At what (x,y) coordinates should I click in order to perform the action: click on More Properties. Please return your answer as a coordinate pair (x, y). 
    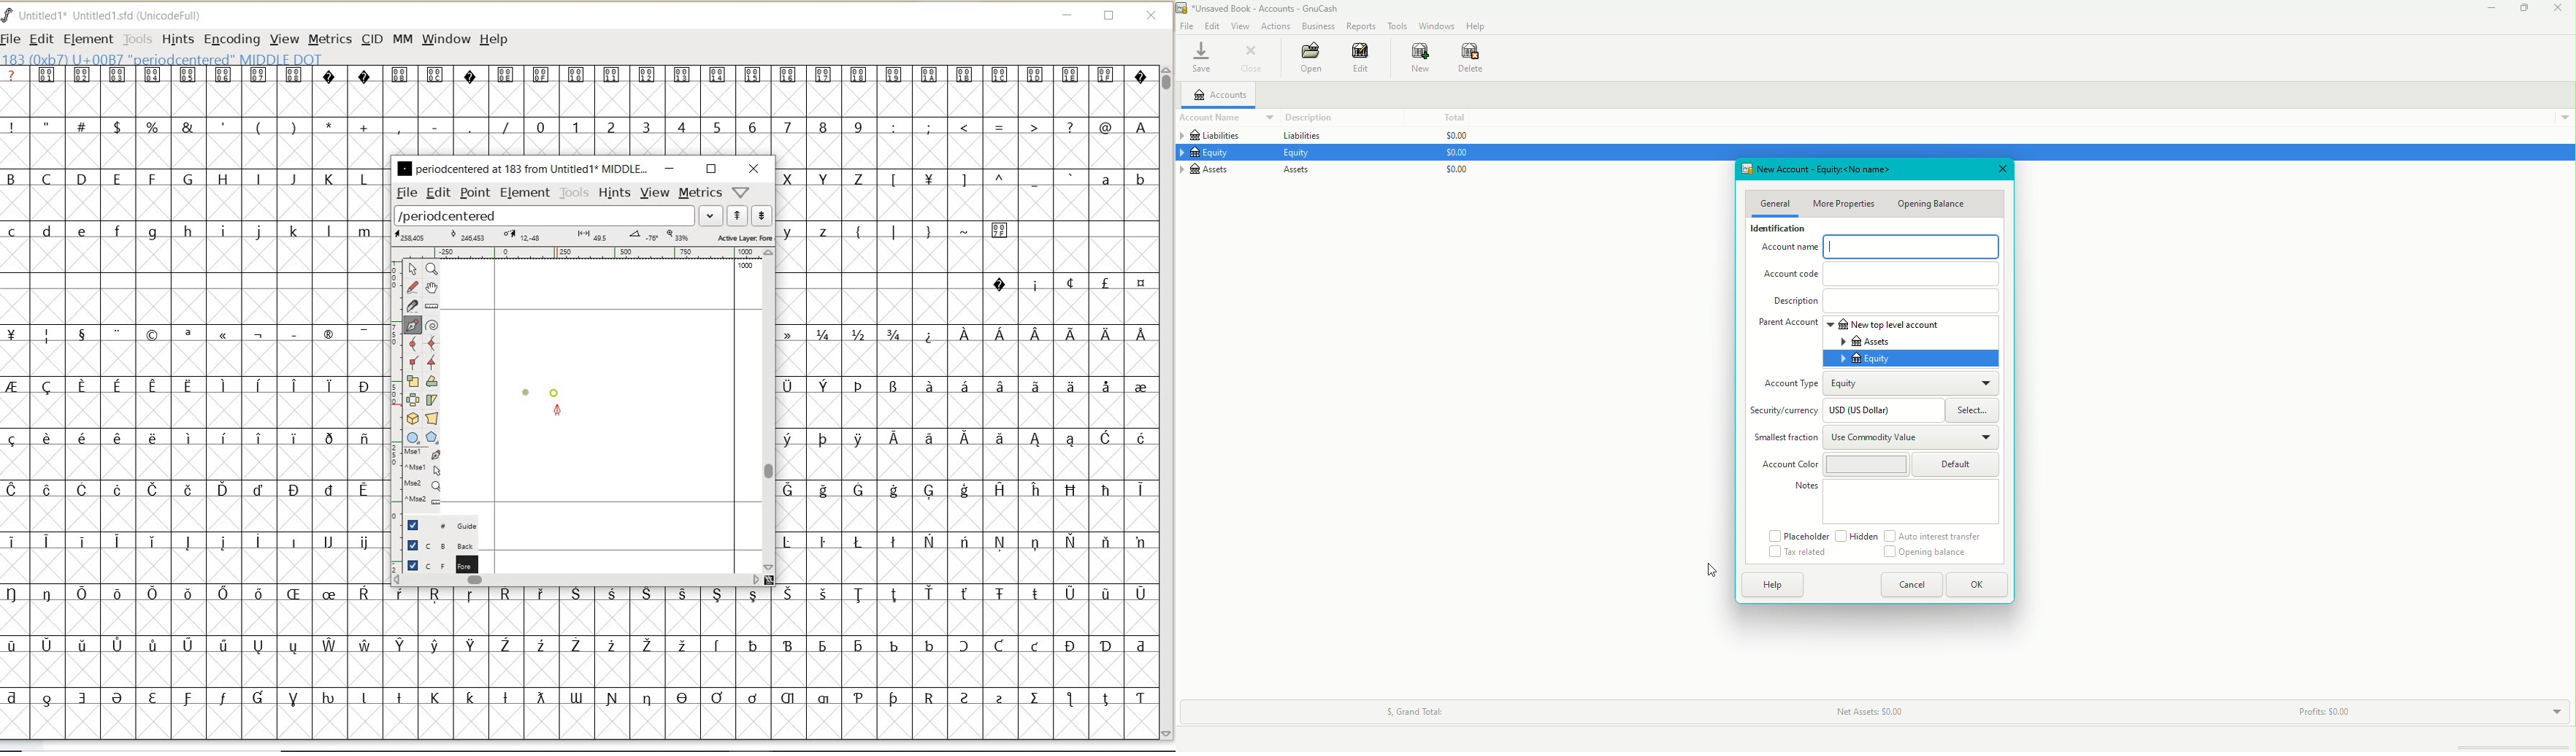
    Looking at the image, I should click on (1844, 203).